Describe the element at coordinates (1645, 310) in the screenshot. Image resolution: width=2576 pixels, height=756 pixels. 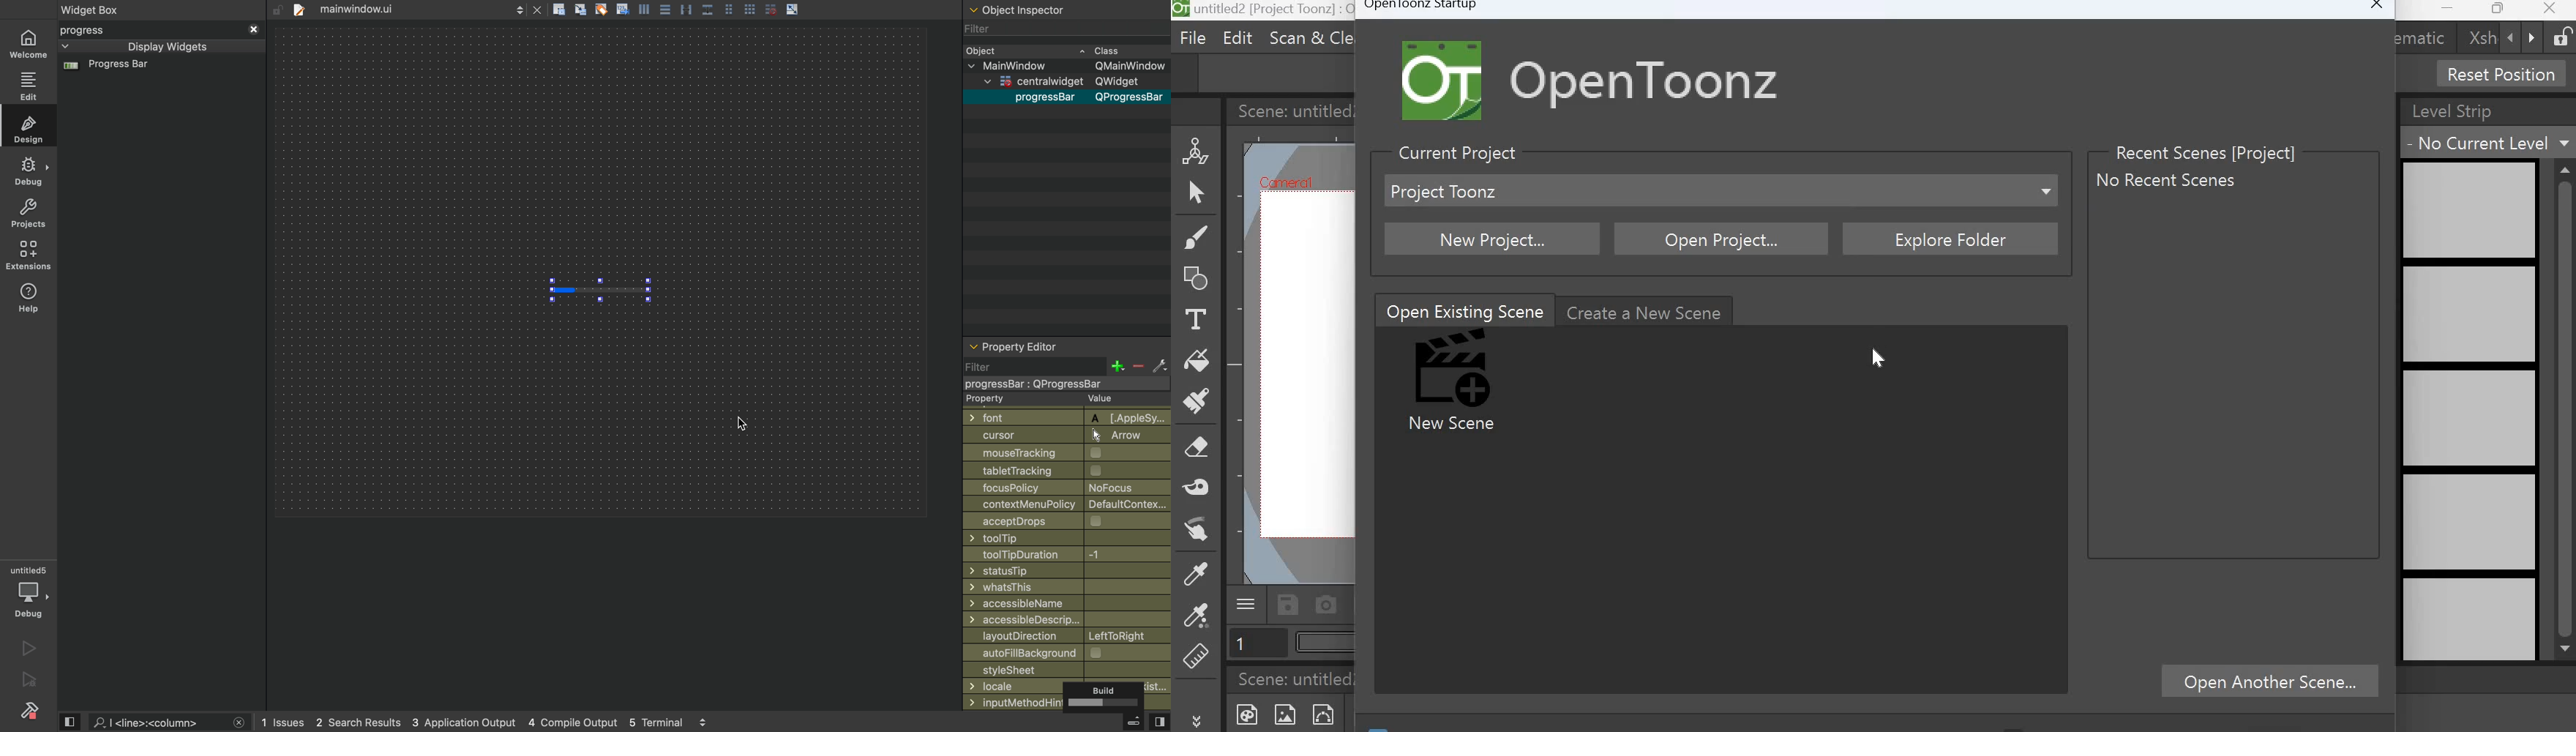
I see `Create a new scene` at that location.